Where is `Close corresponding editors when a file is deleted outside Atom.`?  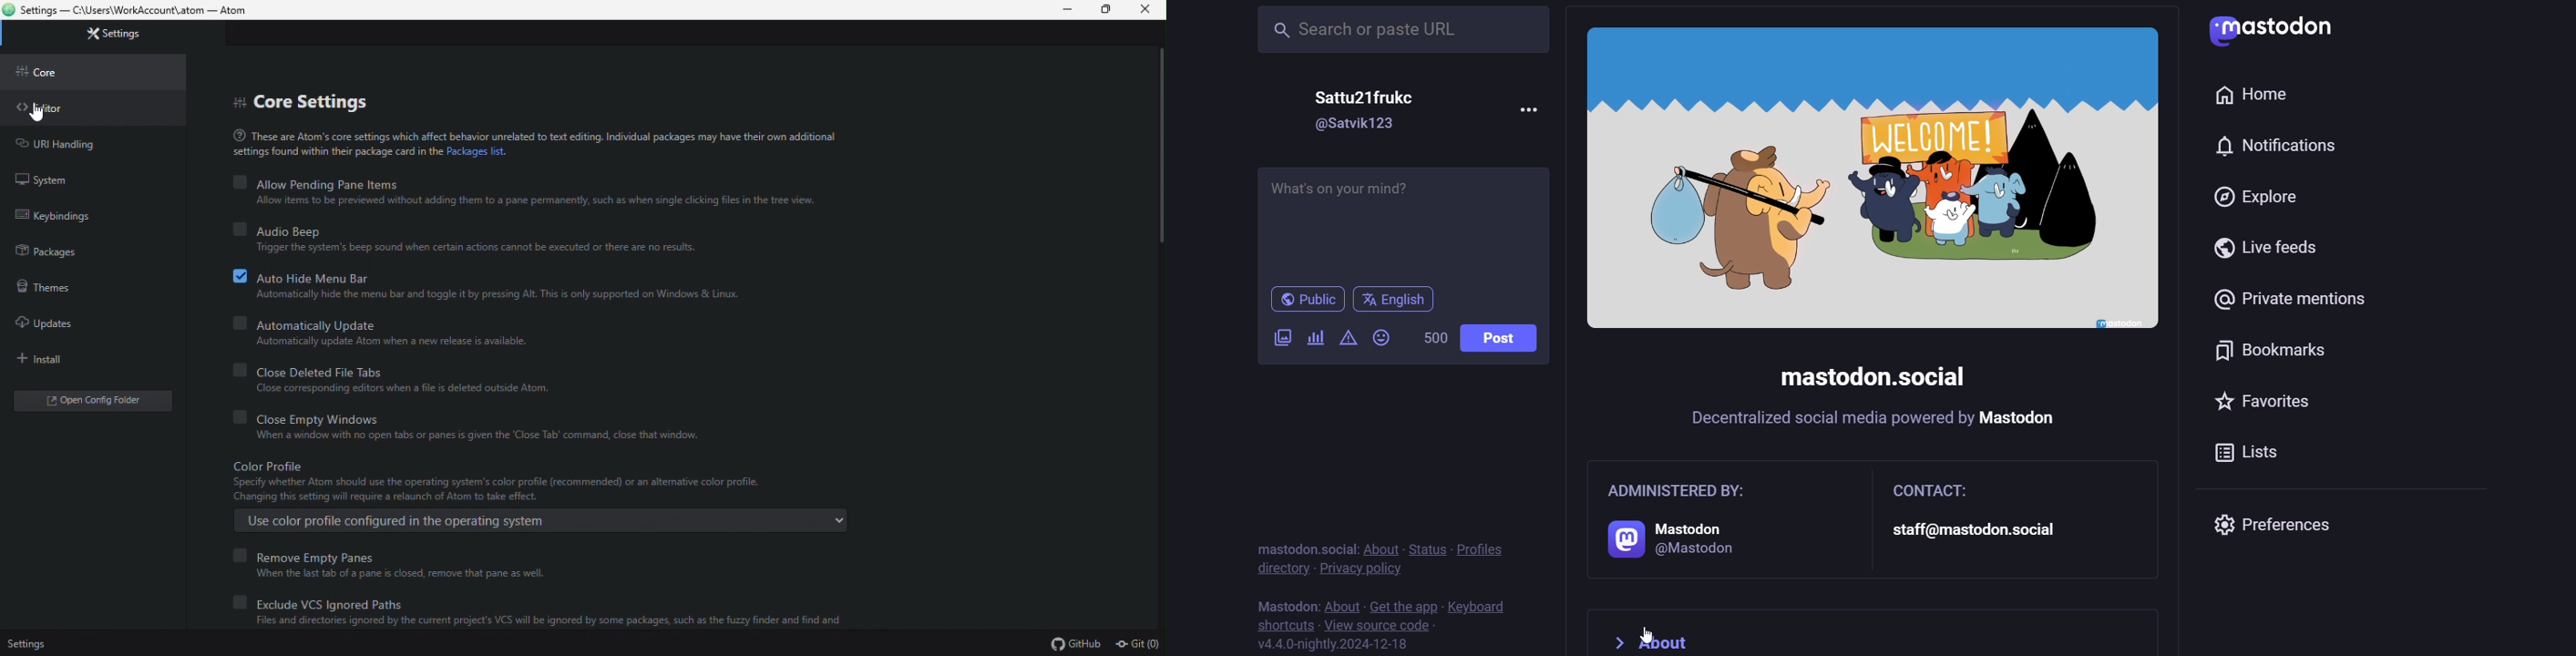
Close corresponding editors when a file is deleted outside Atom. is located at coordinates (408, 387).